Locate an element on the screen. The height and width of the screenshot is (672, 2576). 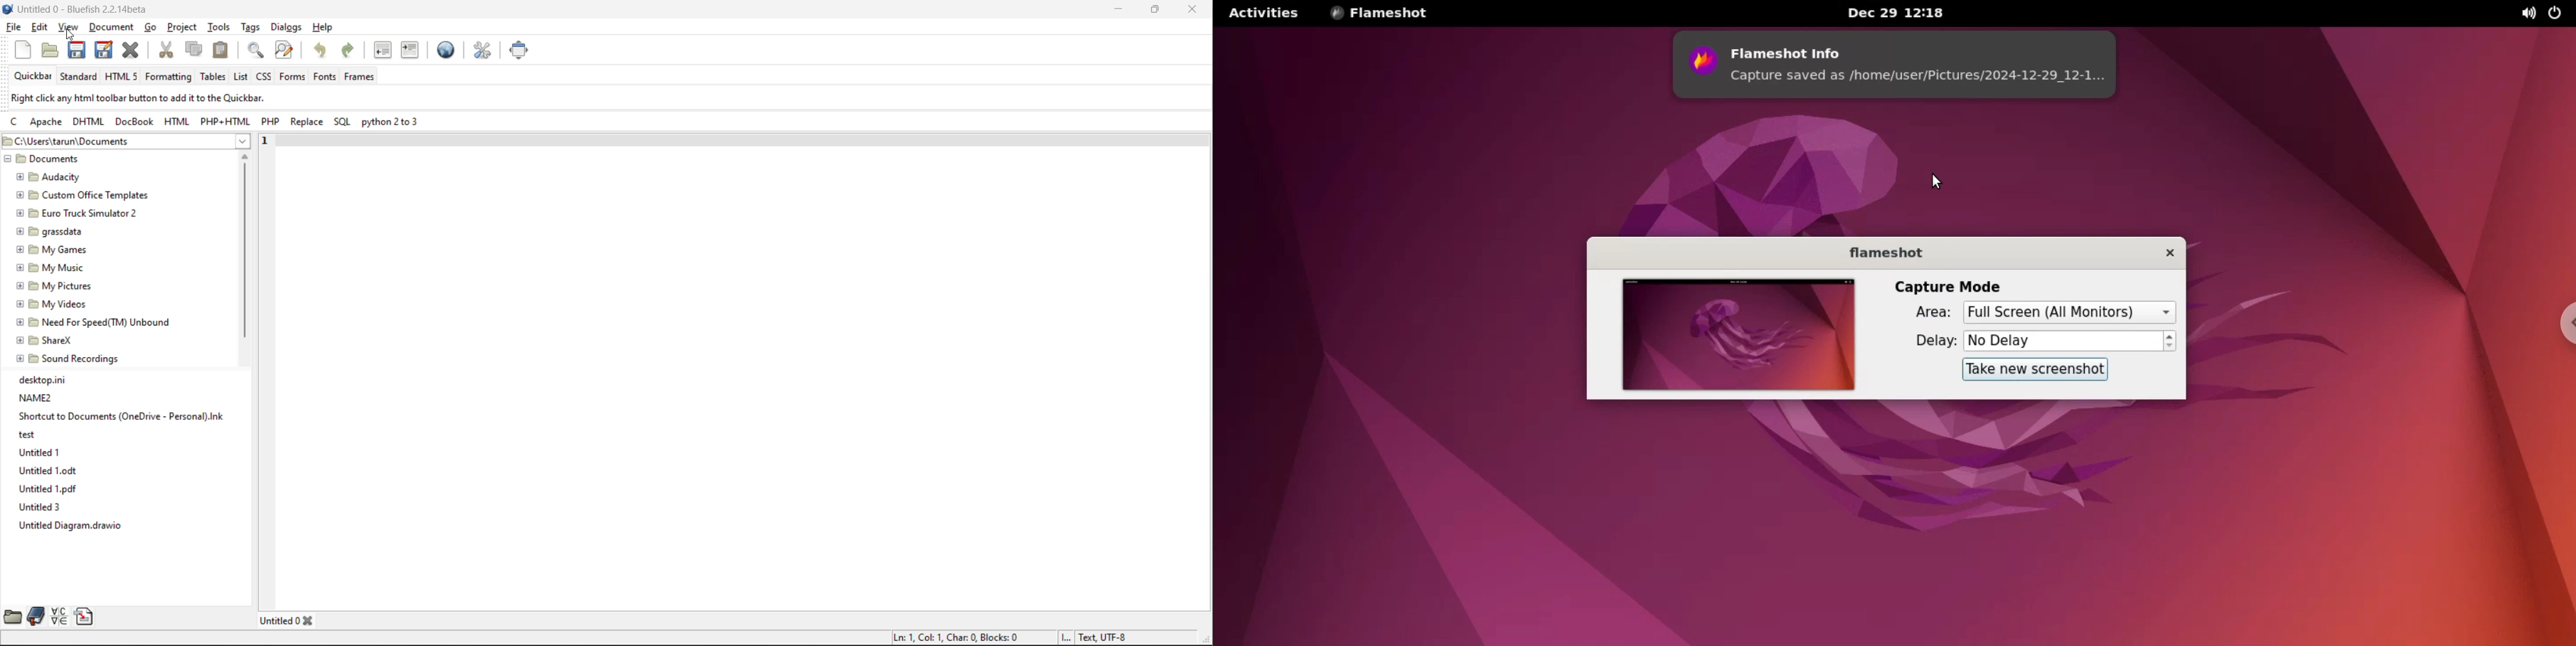
Untitled 3 is located at coordinates (41, 506).